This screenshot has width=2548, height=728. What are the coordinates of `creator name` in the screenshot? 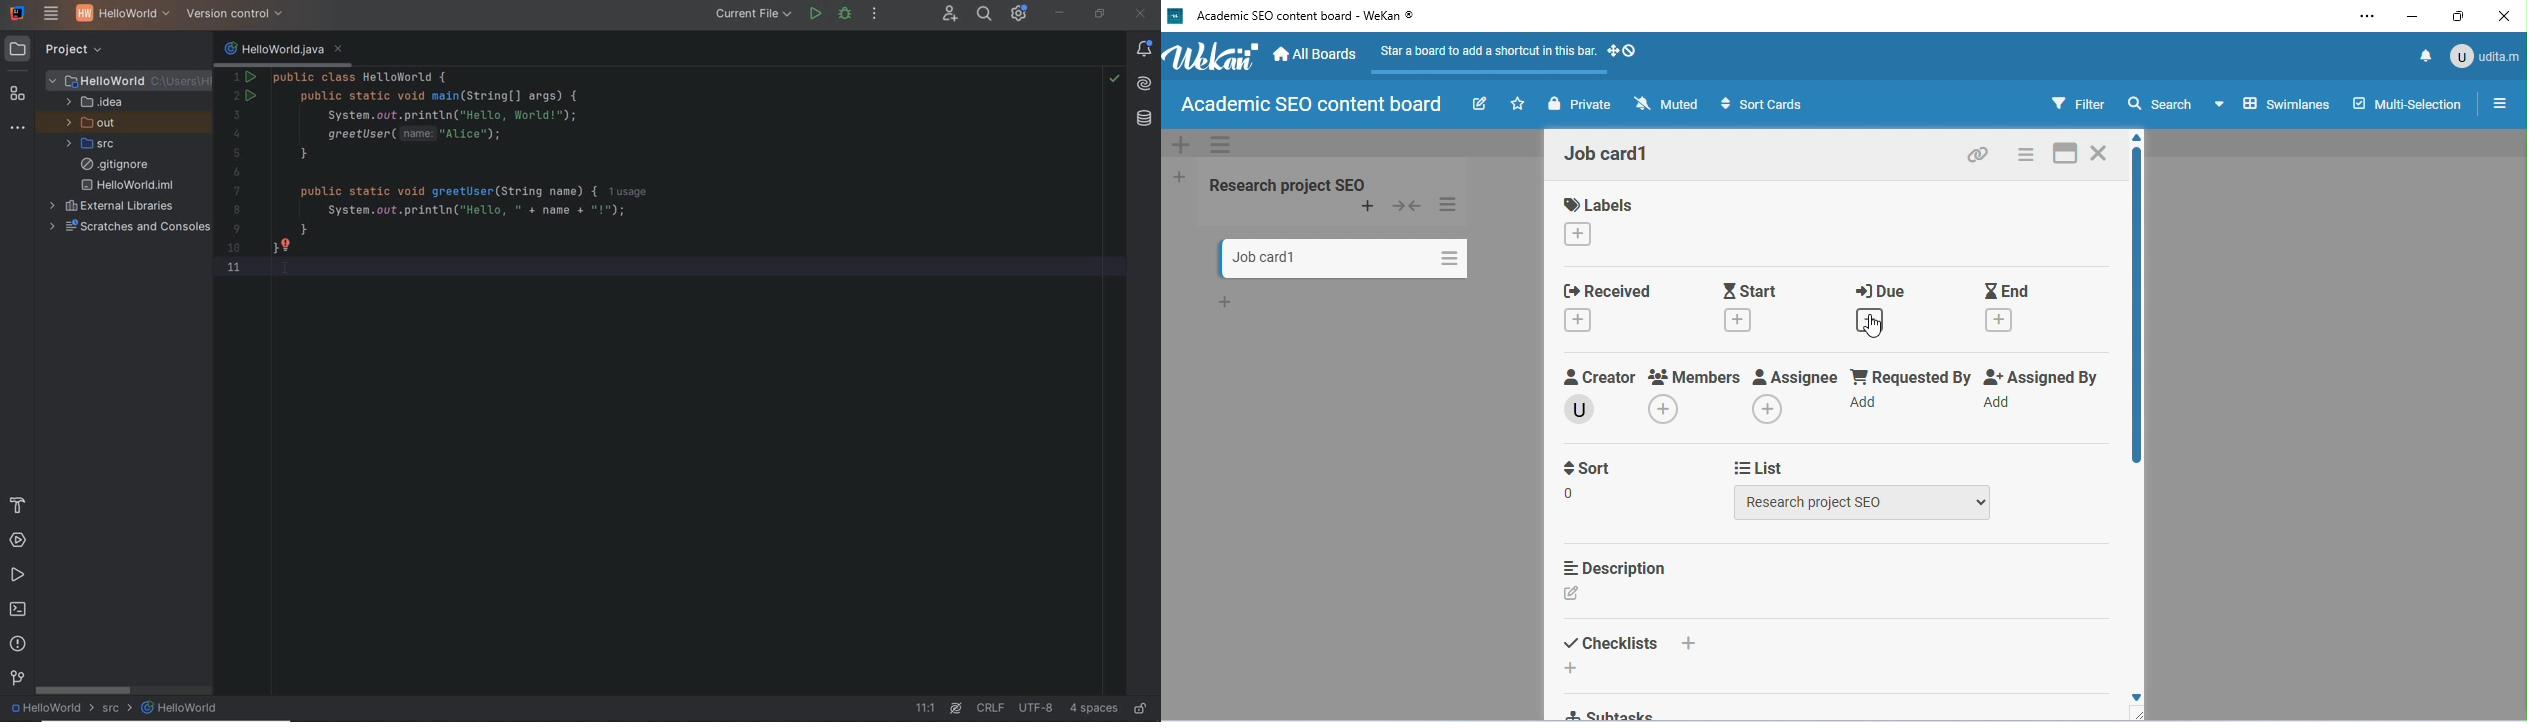 It's located at (1581, 409).